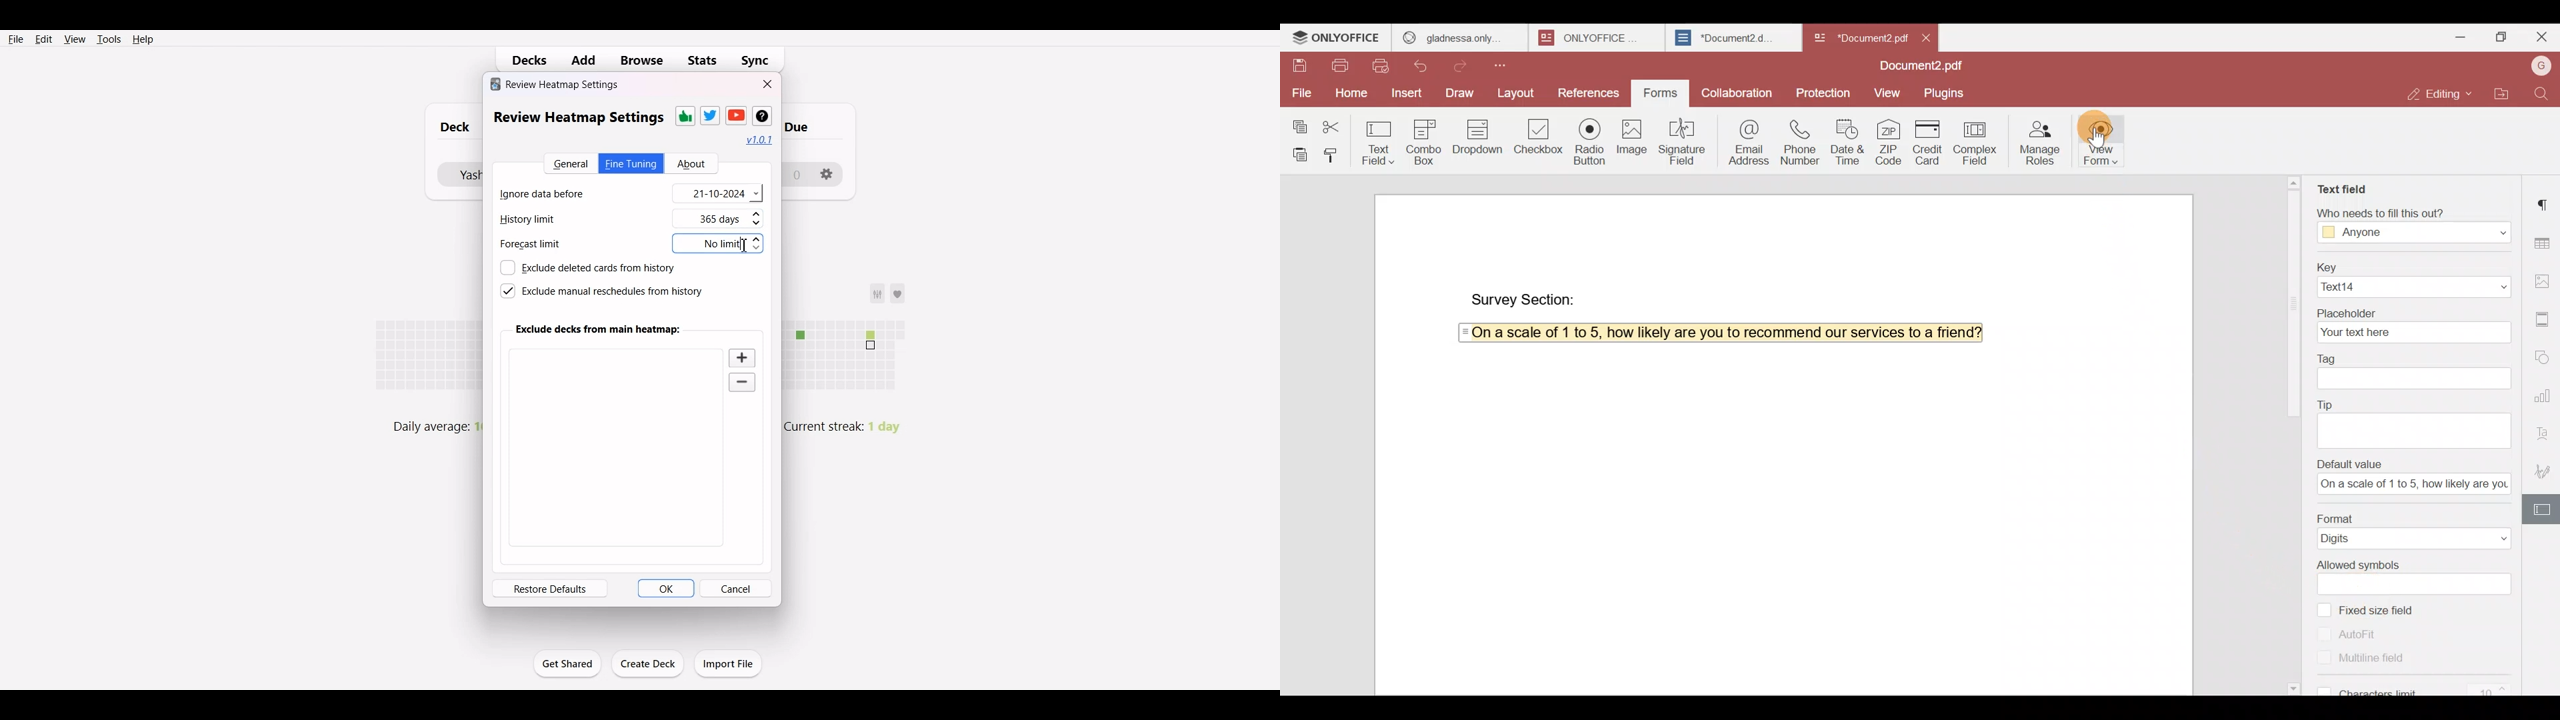  I want to click on Cut, so click(1337, 123).